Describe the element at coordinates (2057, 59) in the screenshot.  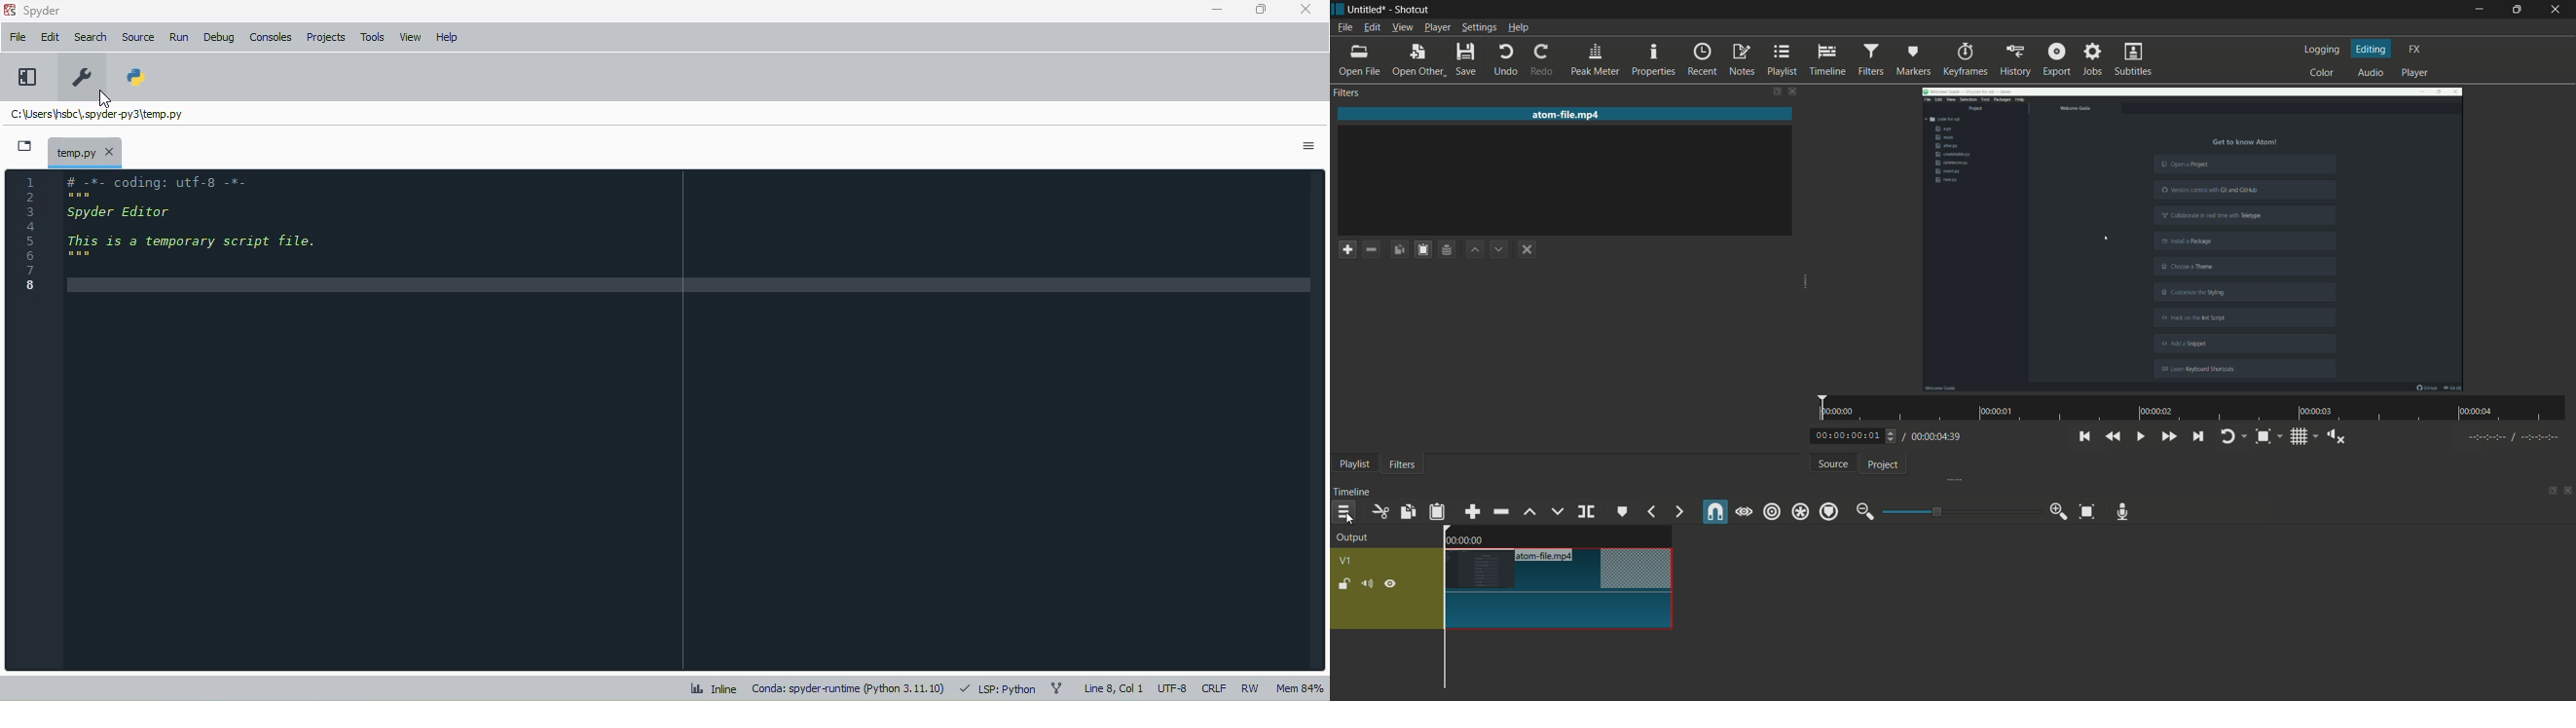
I see `export` at that location.